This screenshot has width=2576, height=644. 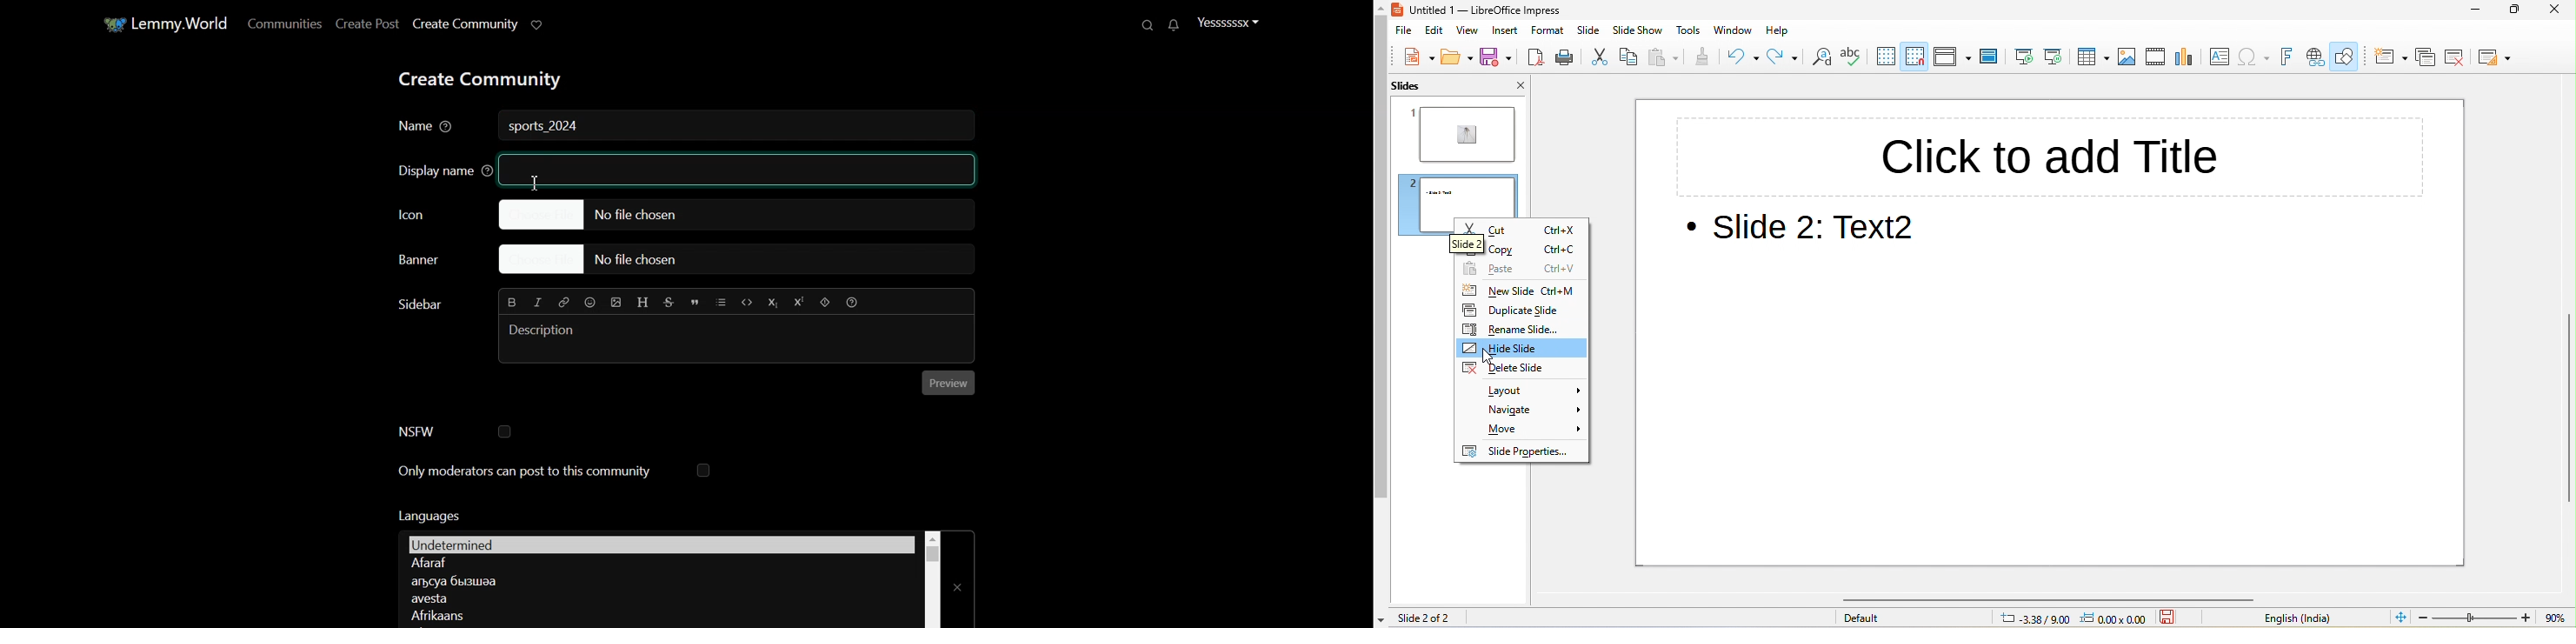 What do you see at coordinates (741, 169) in the screenshot?
I see `textbox` at bounding box center [741, 169].